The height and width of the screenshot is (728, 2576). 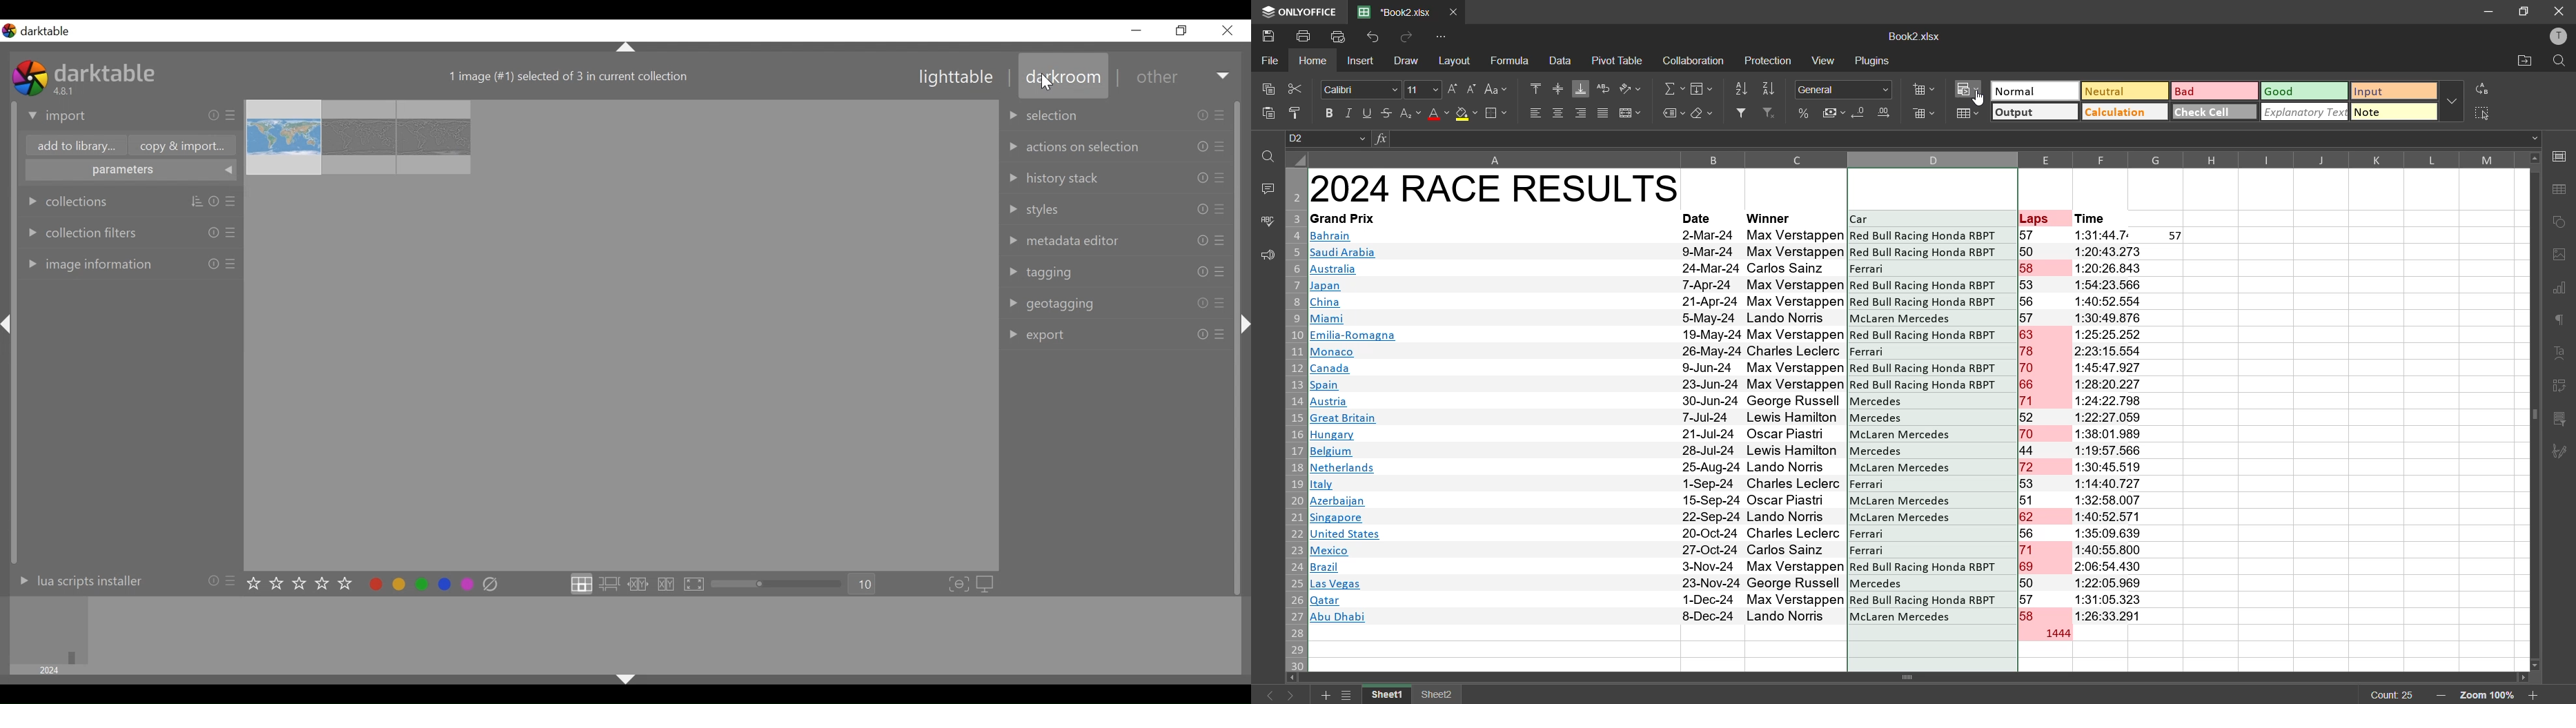 I want to click on sort ascending, so click(x=1741, y=90).